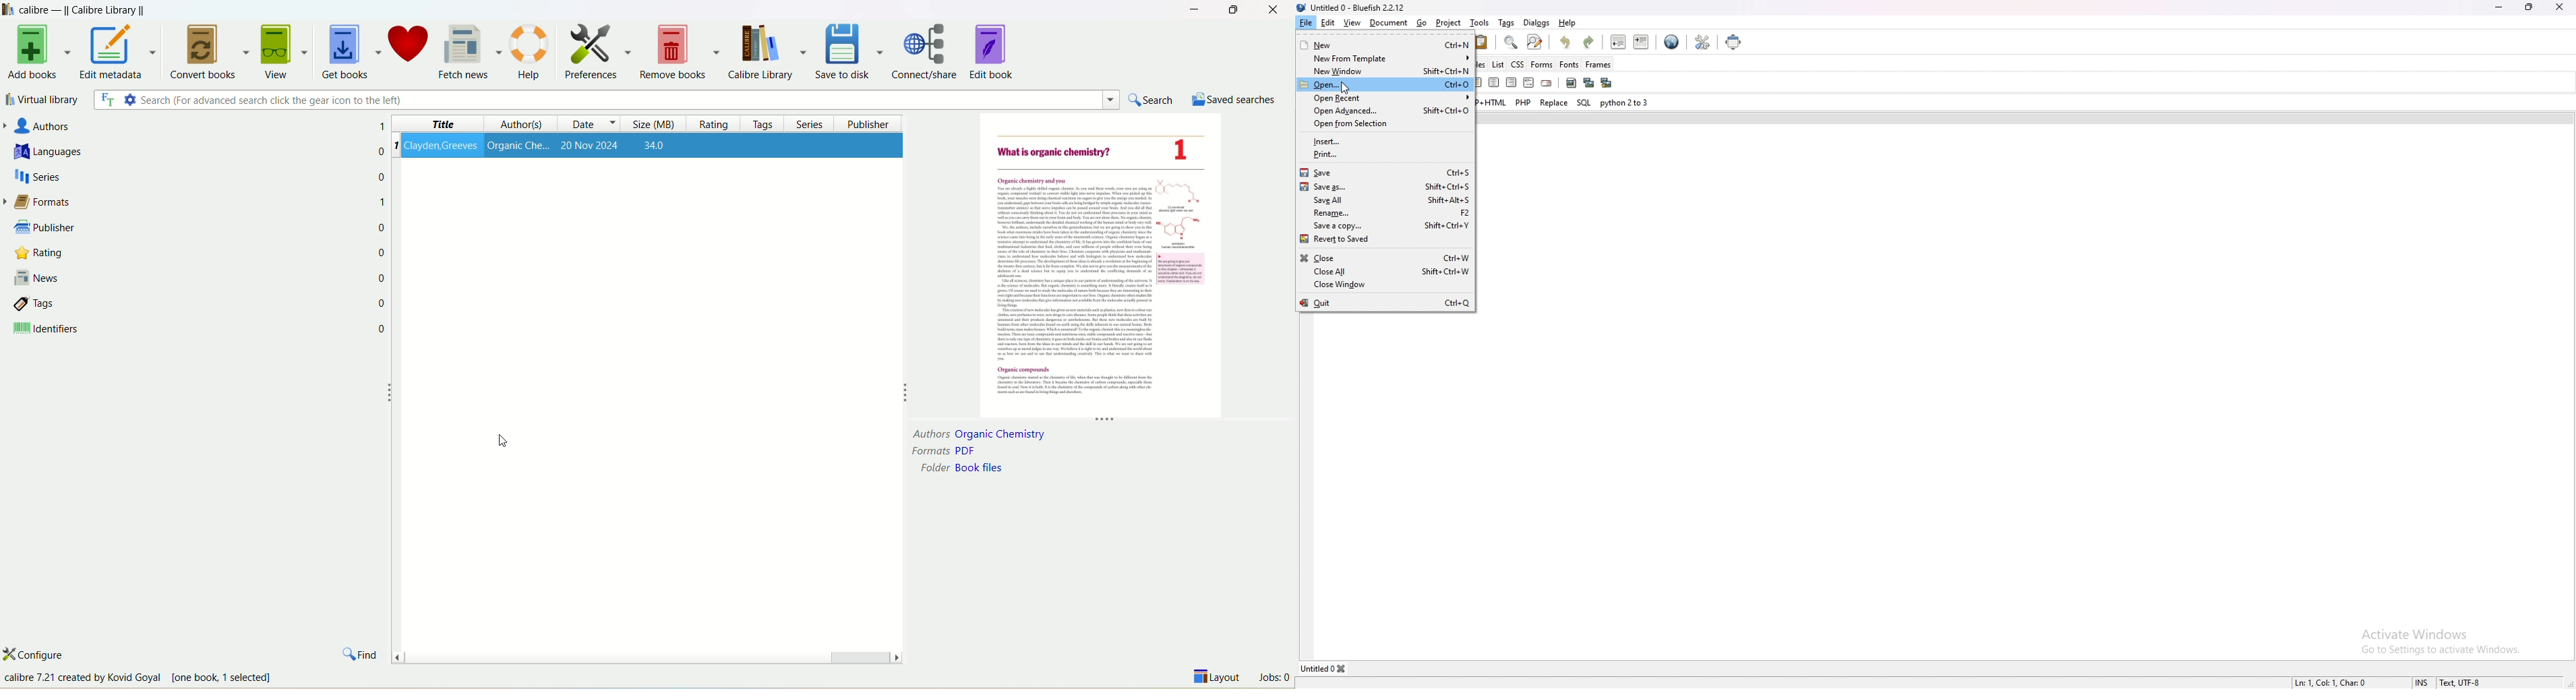  What do you see at coordinates (1512, 83) in the screenshot?
I see `right justify` at bounding box center [1512, 83].